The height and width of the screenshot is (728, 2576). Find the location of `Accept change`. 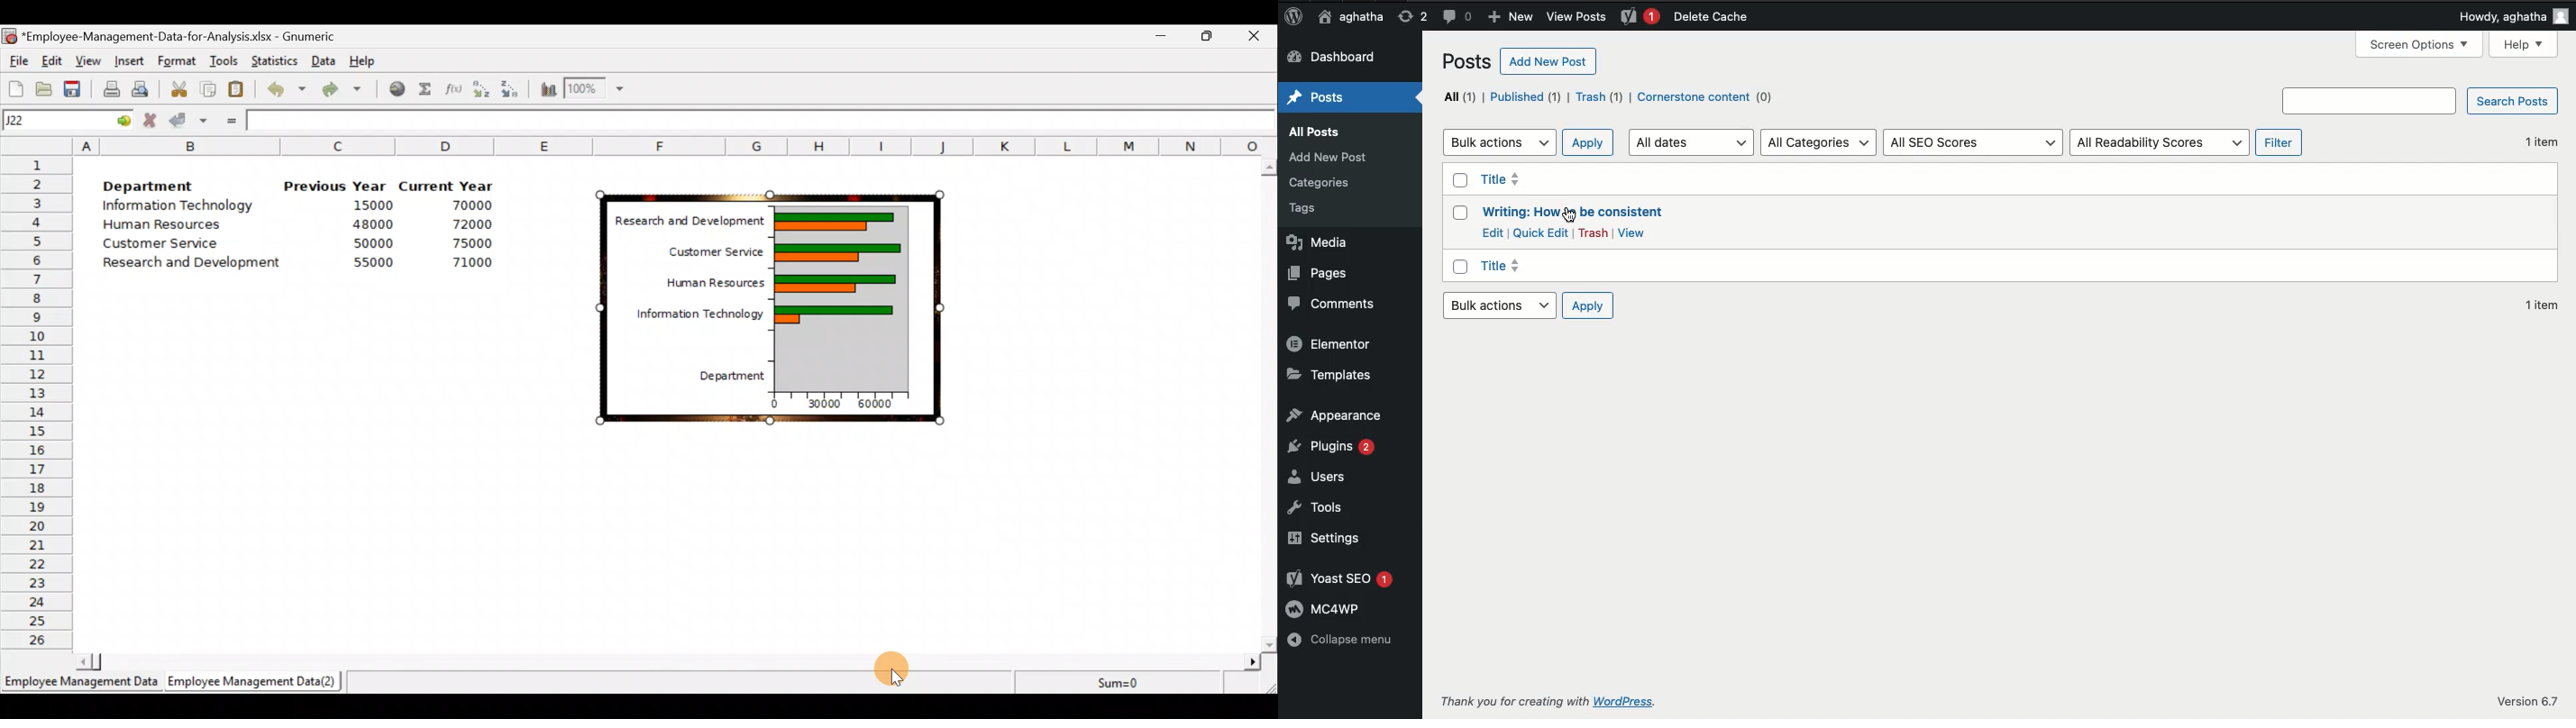

Accept change is located at coordinates (188, 122).